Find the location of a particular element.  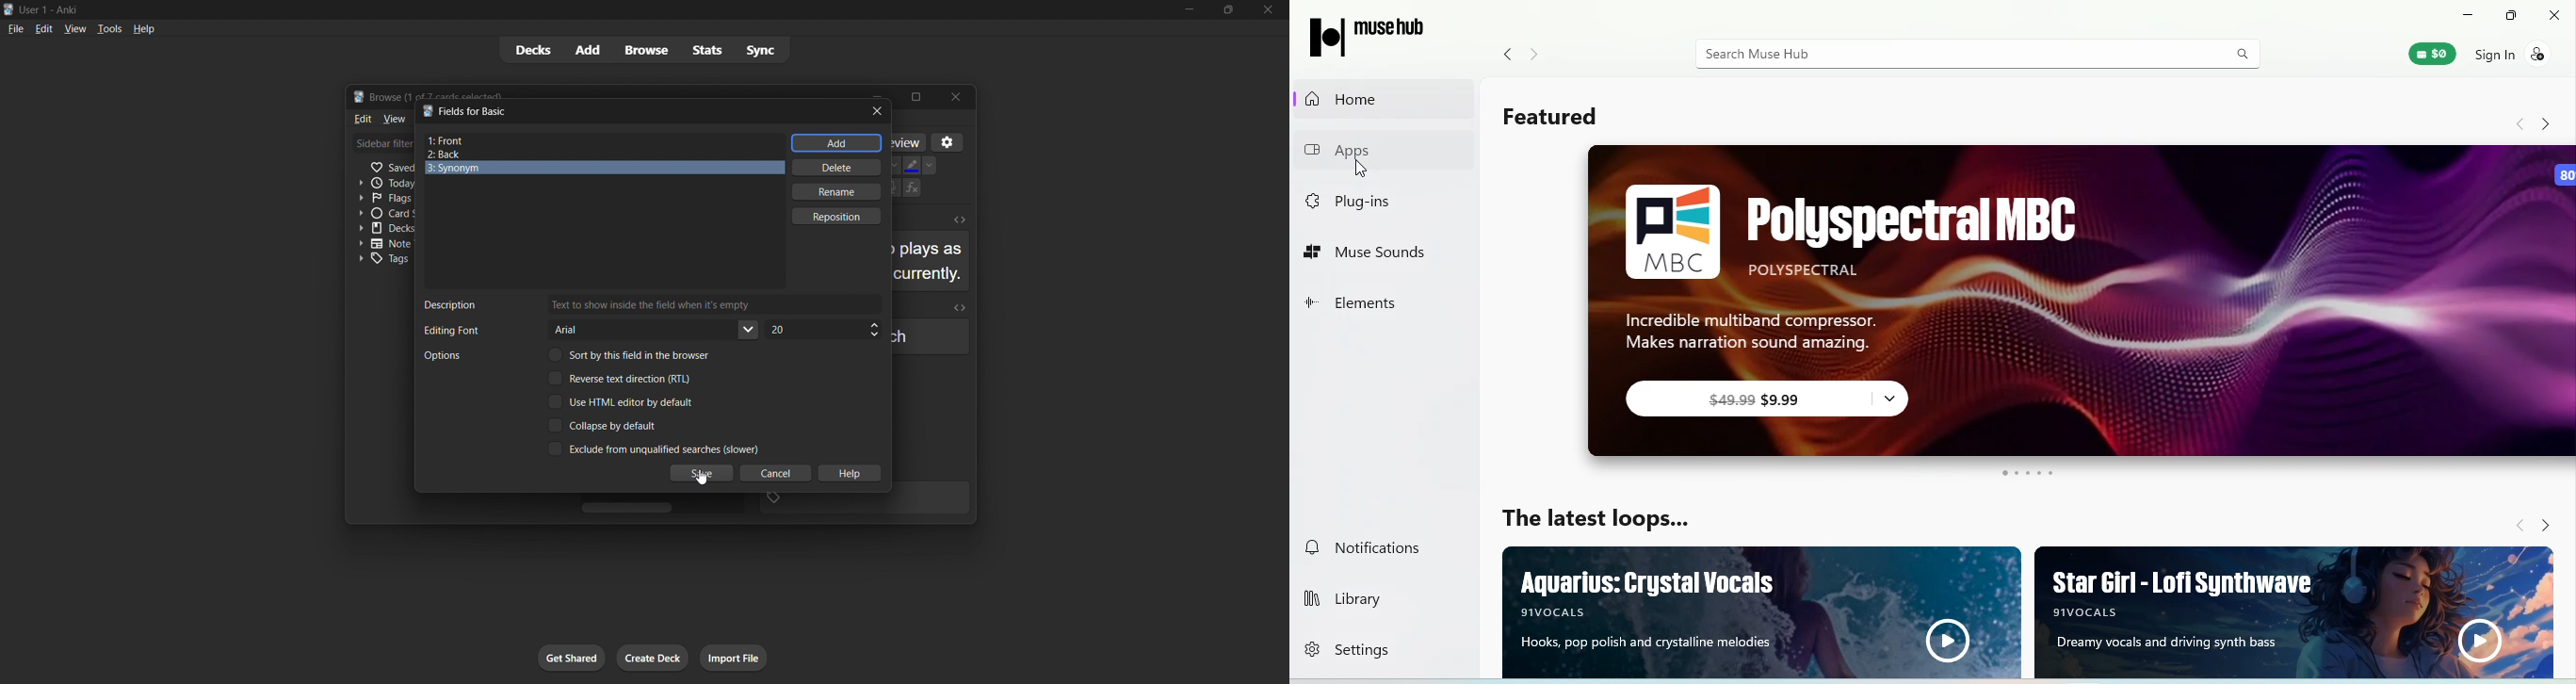

delete field is located at coordinates (834, 169).